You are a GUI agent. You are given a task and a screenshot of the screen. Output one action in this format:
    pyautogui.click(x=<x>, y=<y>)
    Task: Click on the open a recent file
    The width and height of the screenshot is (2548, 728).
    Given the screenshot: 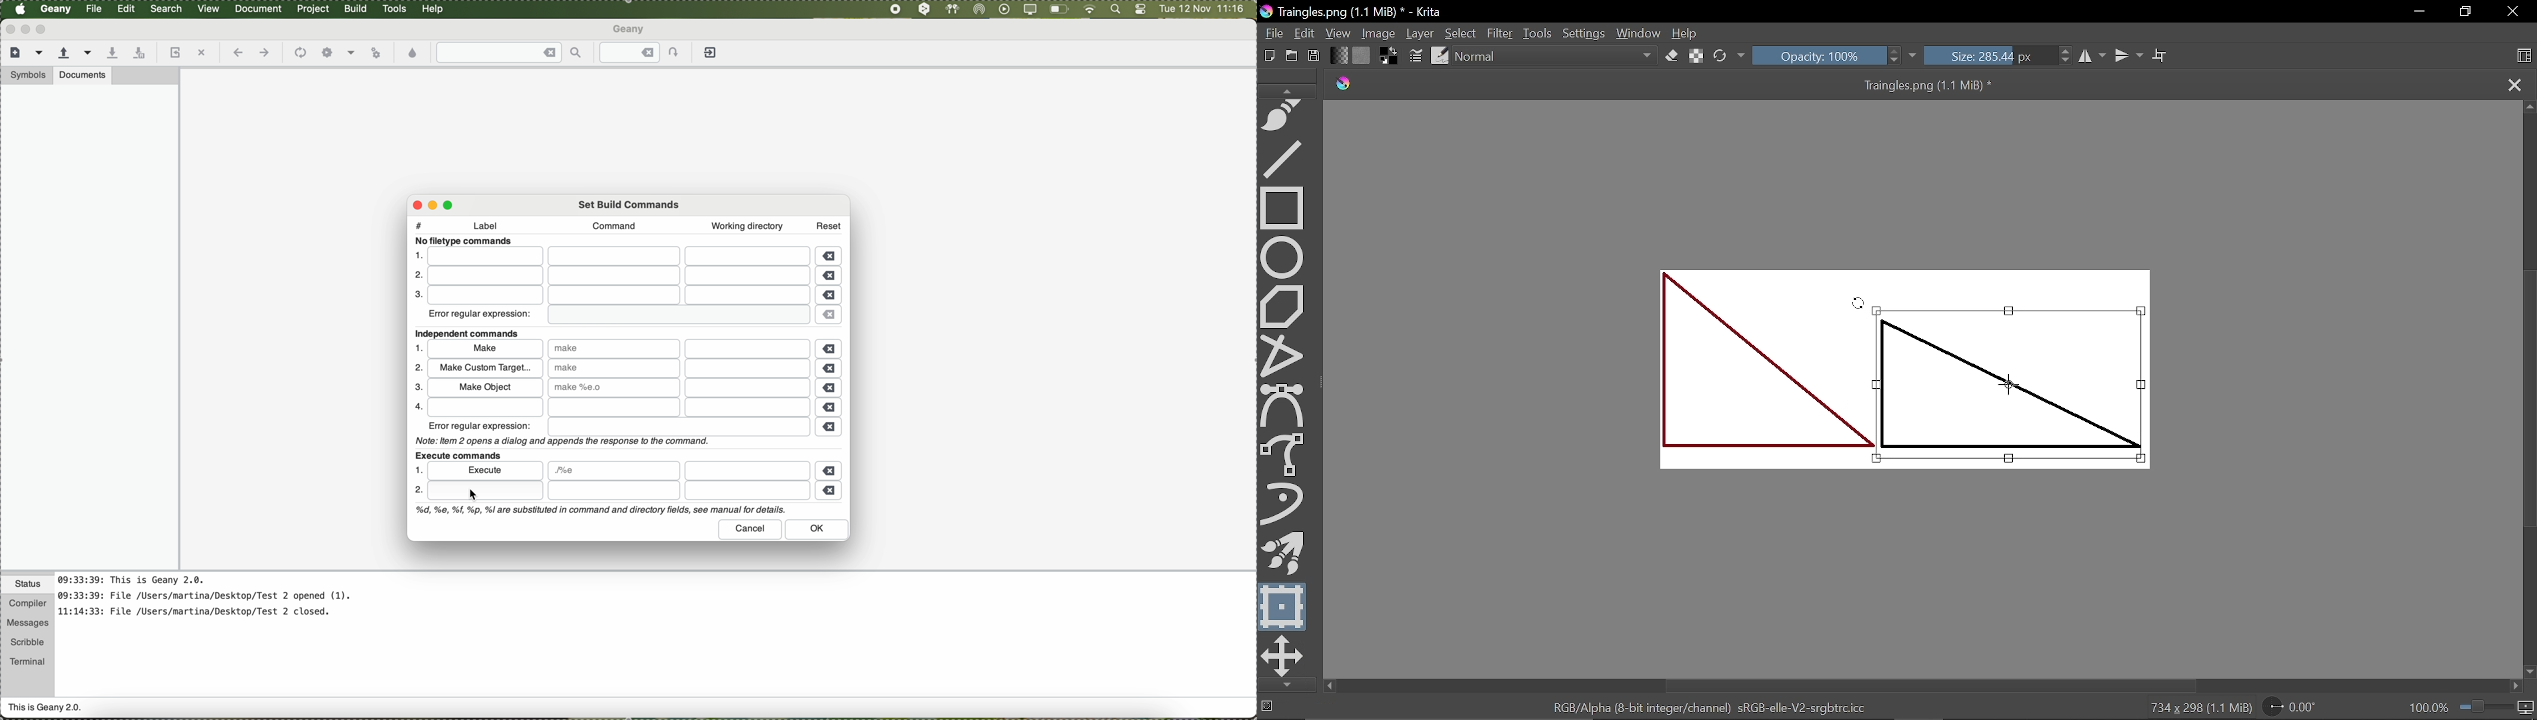 What is the action you would take?
    pyautogui.click(x=88, y=52)
    